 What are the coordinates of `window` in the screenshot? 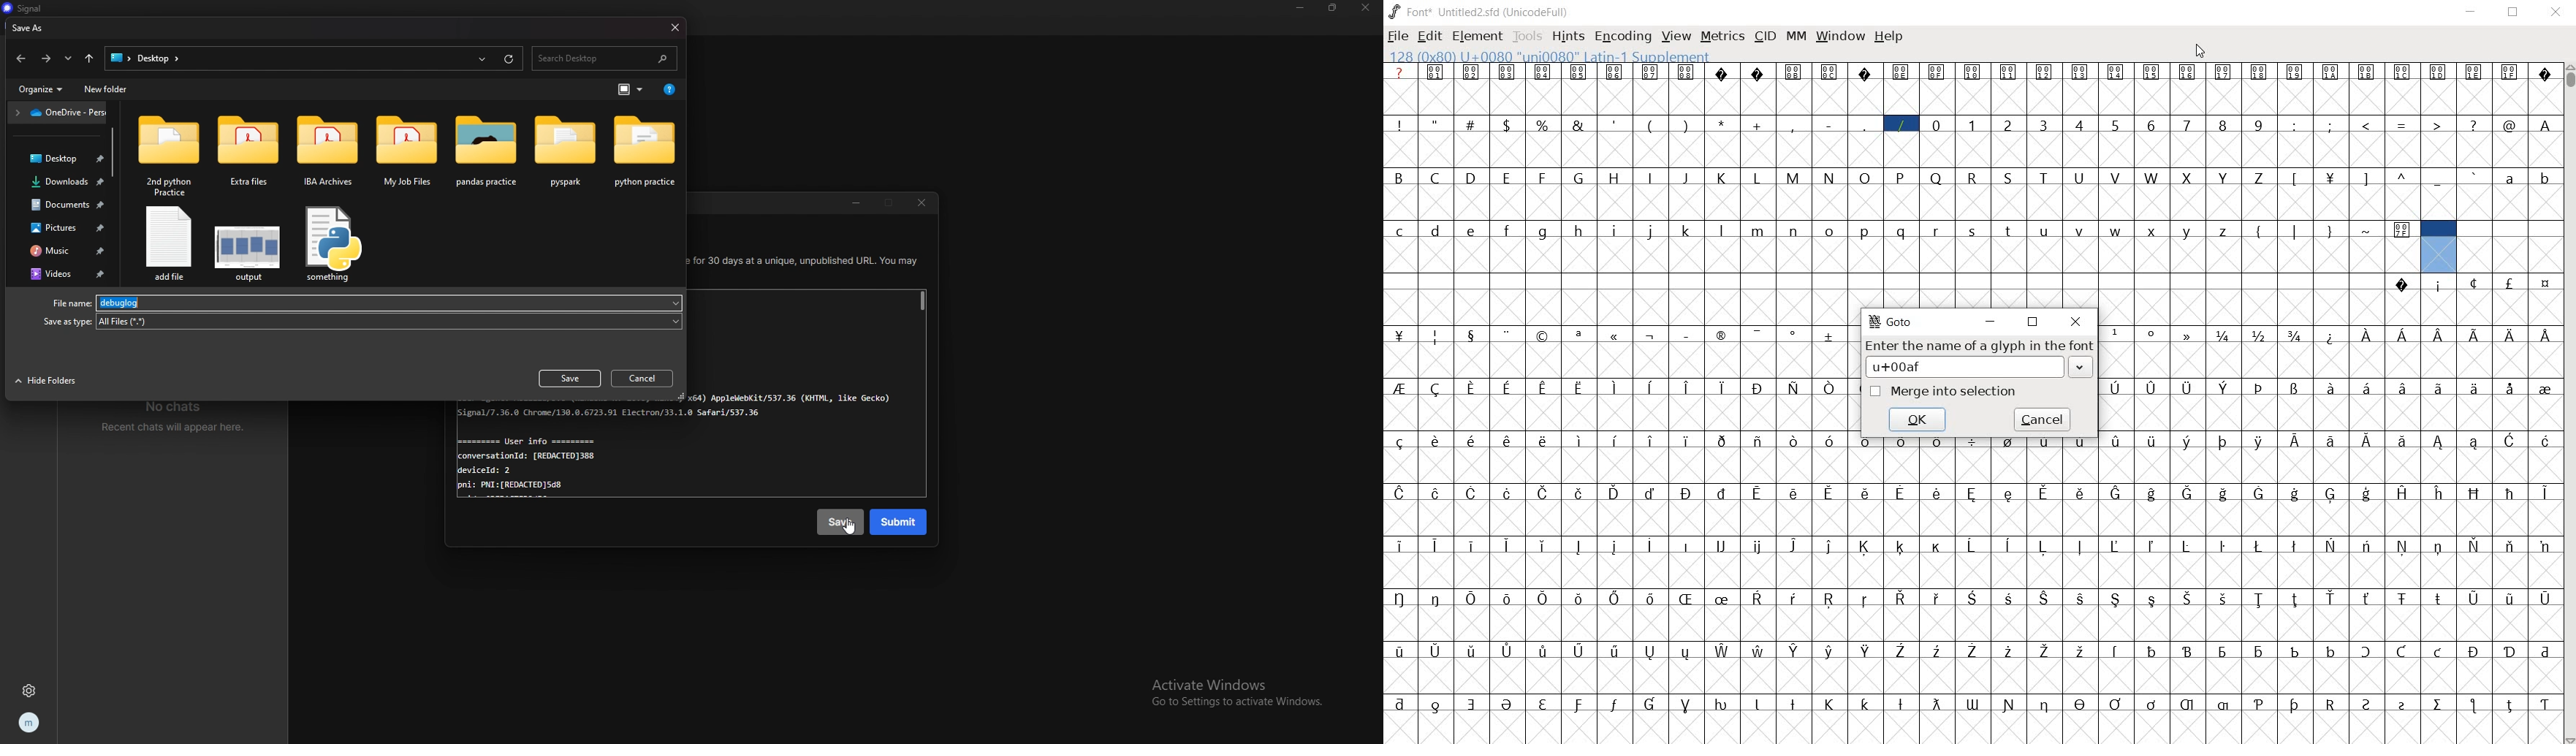 It's located at (1840, 37).